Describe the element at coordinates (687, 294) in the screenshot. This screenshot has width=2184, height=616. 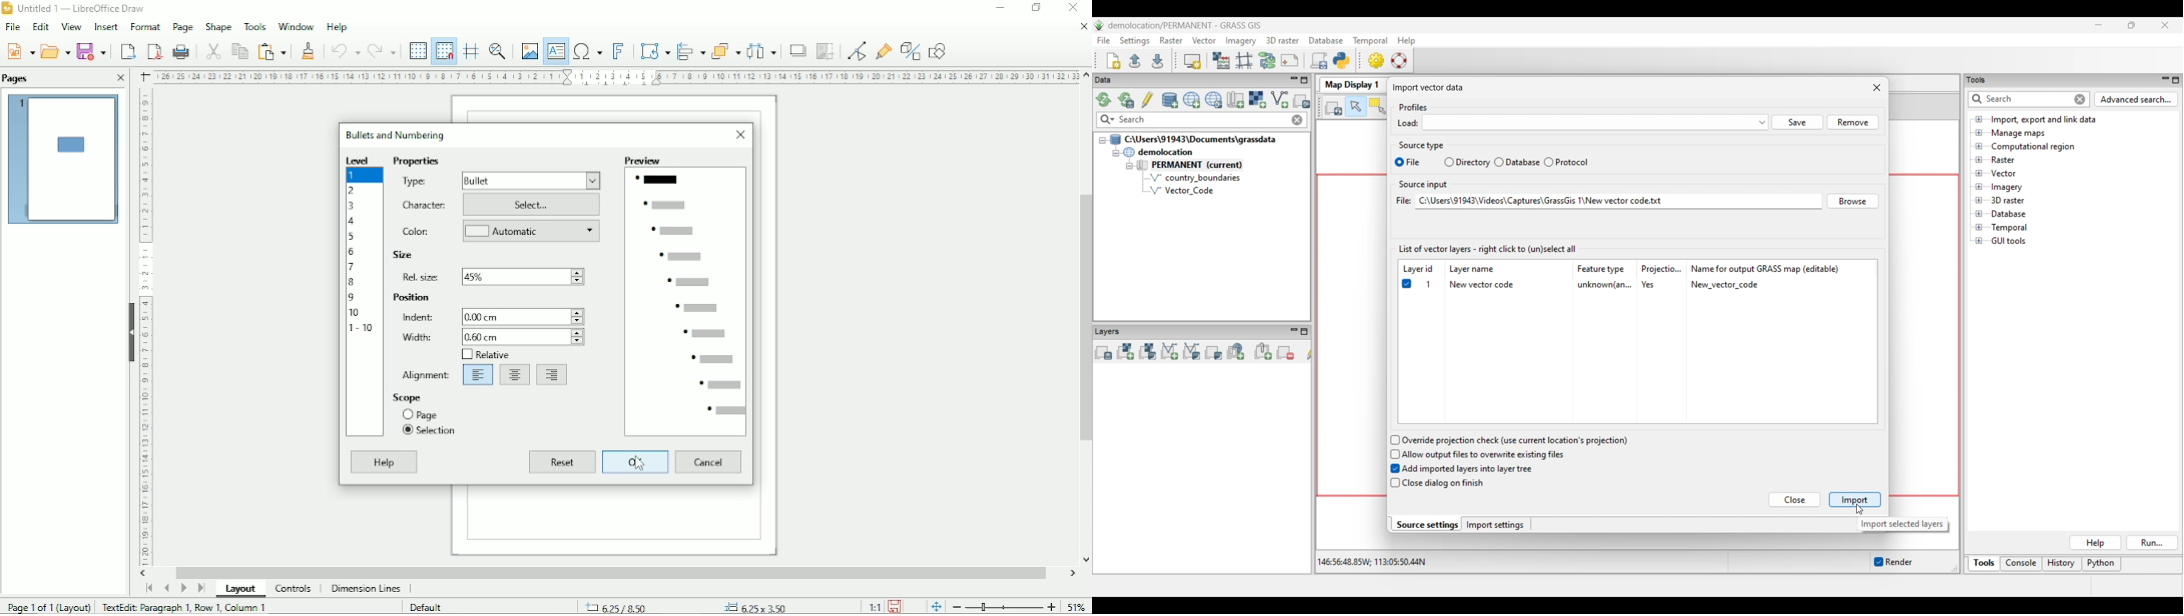
I see `Preview` at that location.